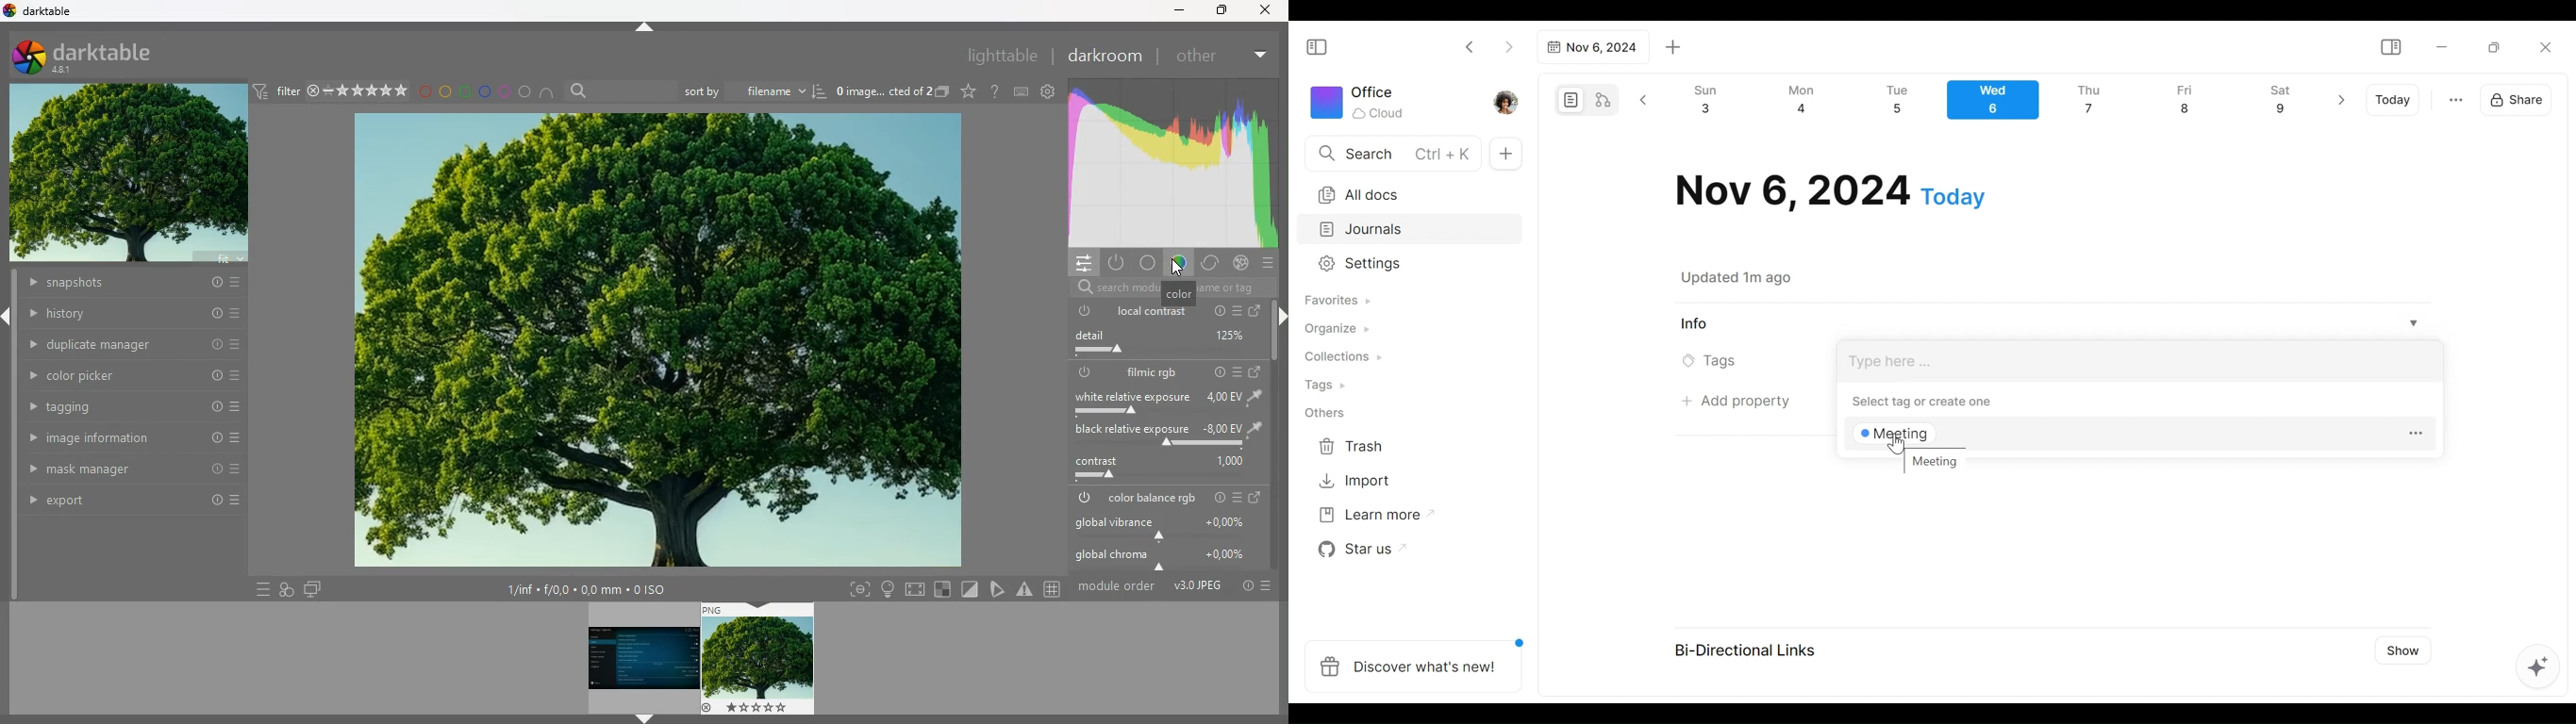 The image size is (2576, 728). Describe the element at coordinates (329, 90) in the screenshot. I see `filter` at that location.